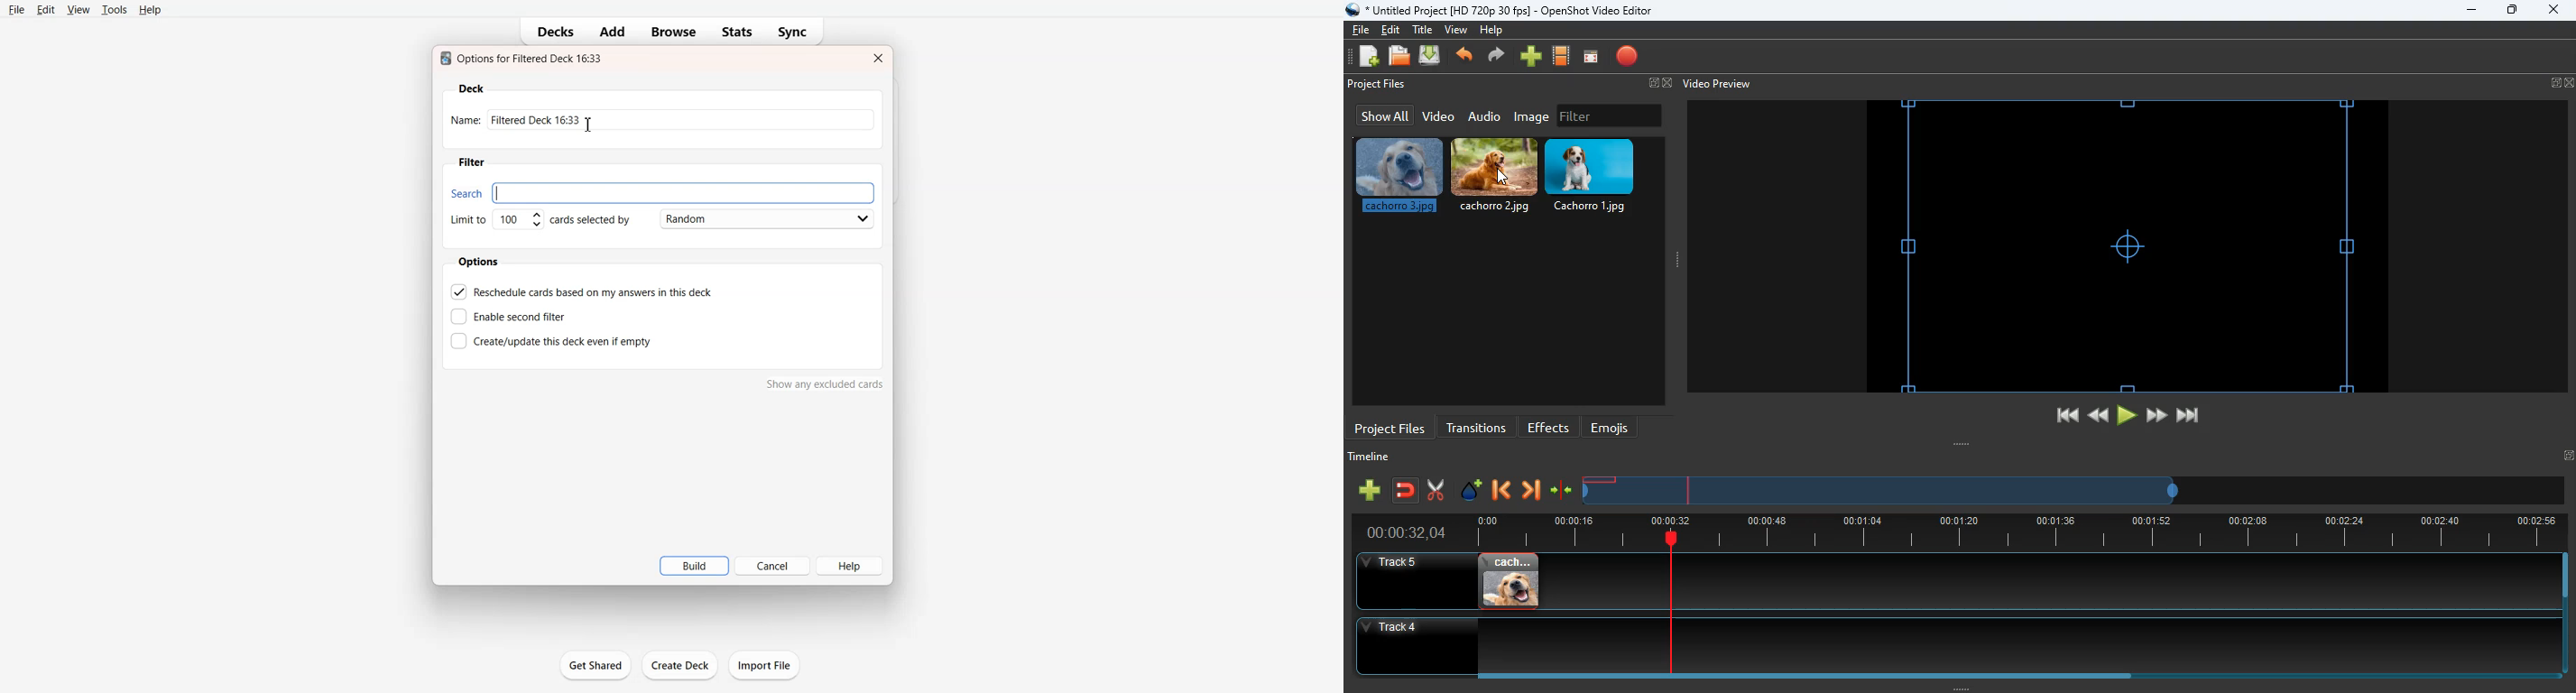 The image size is (2576, 700). What do you see at coordinates (583, 291) in the screenshot?
I see `Reschedule cards based on my answer` at bounding box center [583, 291].